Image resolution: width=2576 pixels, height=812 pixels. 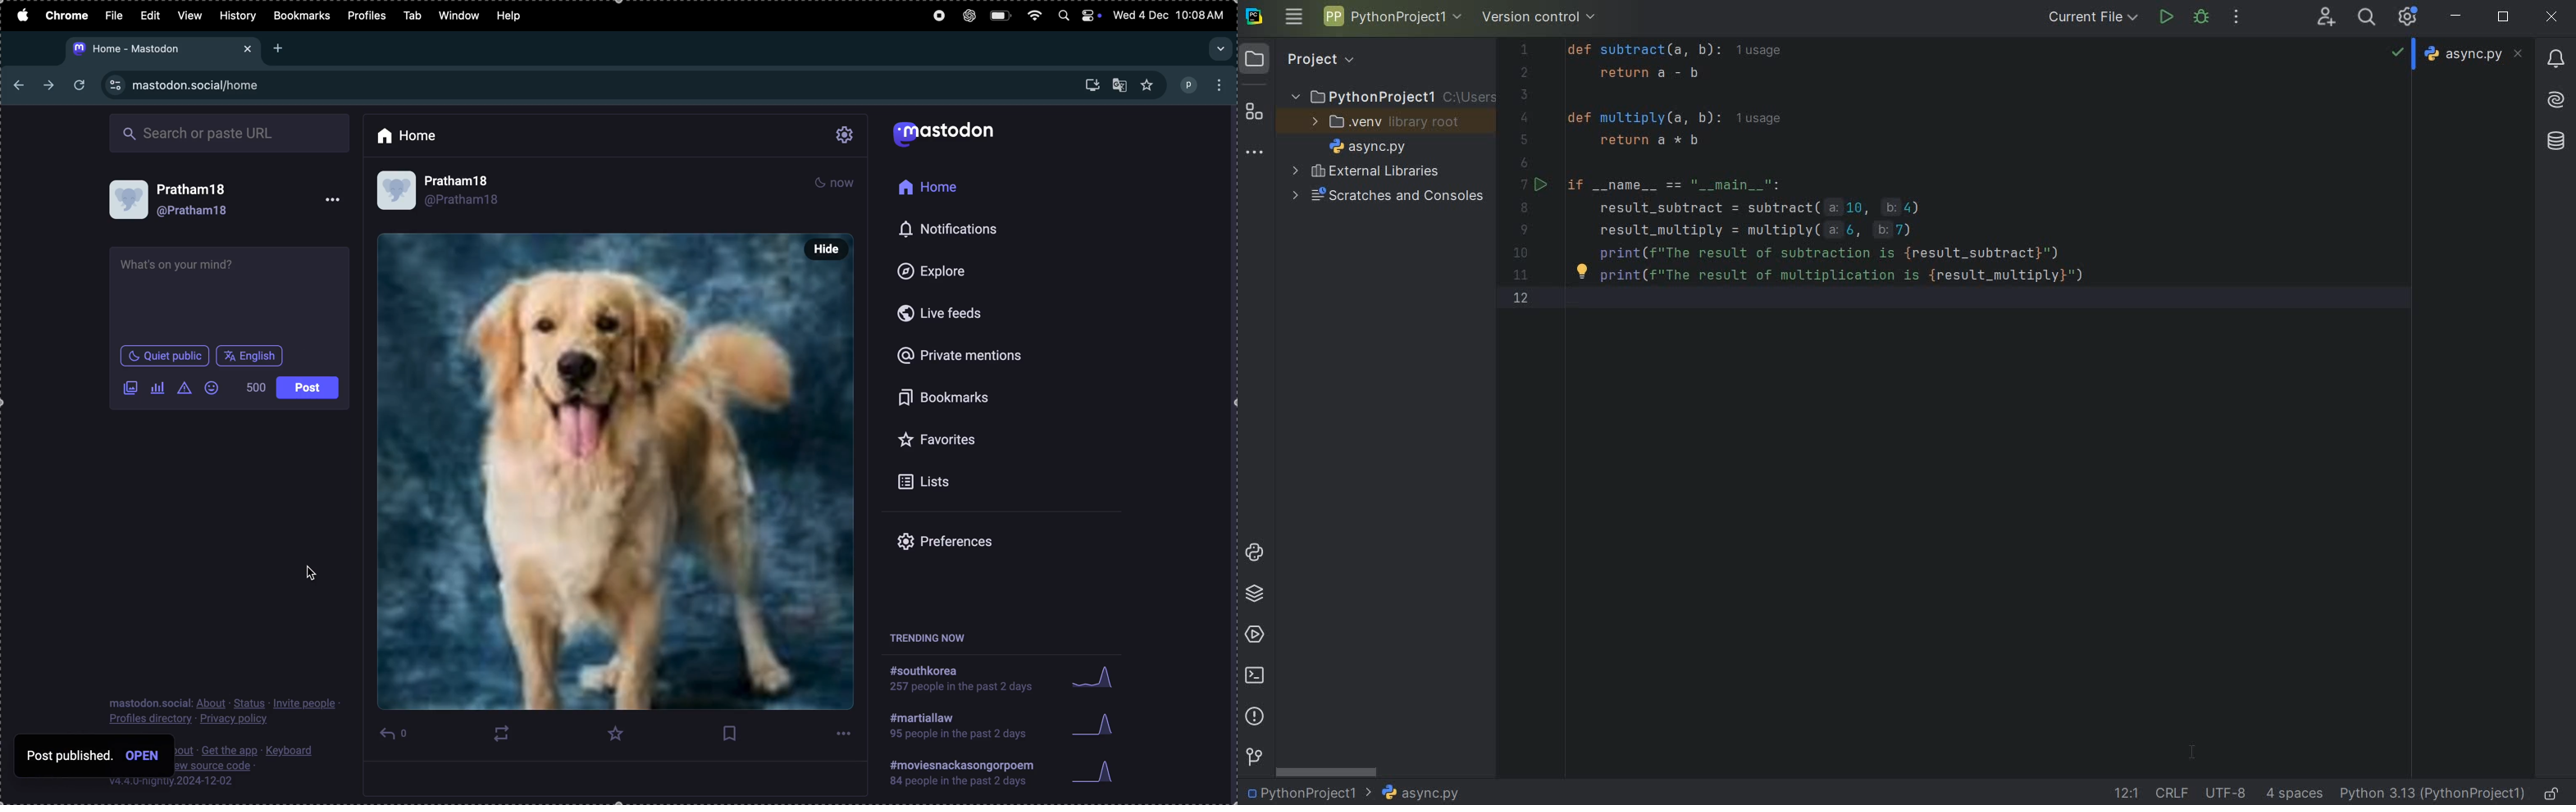 What do you see at coordinates (249, 356) in the screenshot?
I see `English` at bounding box center [249, 356].